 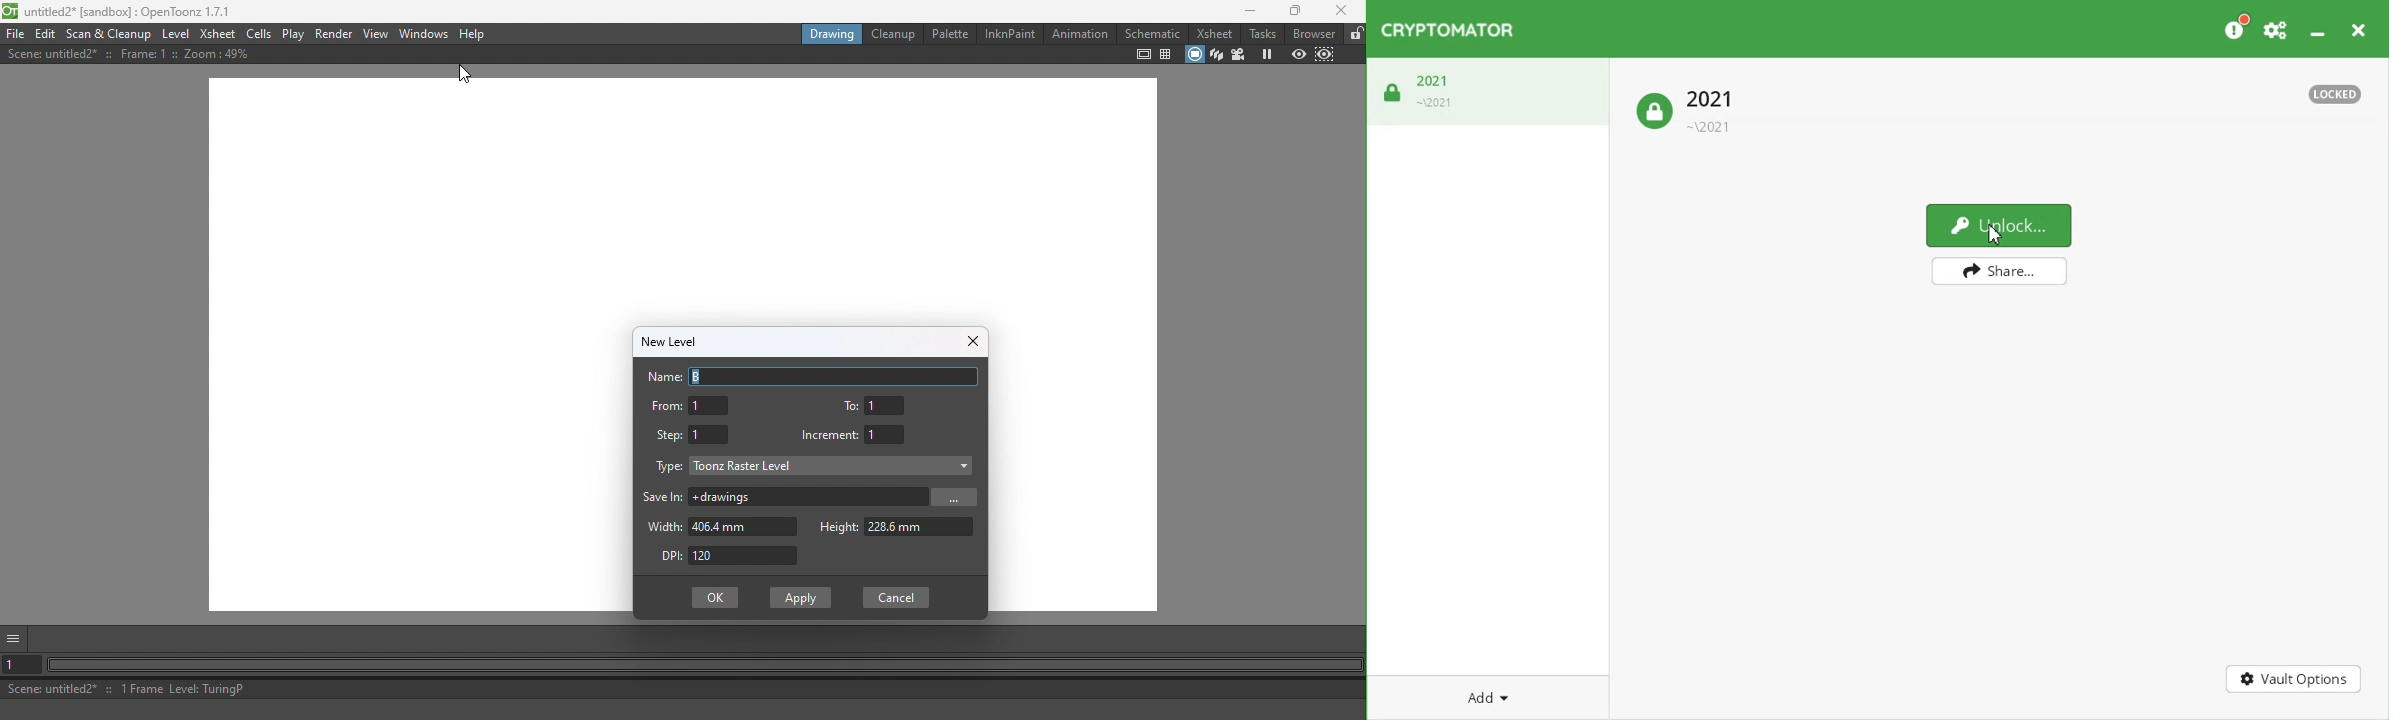 I want to click on Drawing, so click(x=832, y=34).